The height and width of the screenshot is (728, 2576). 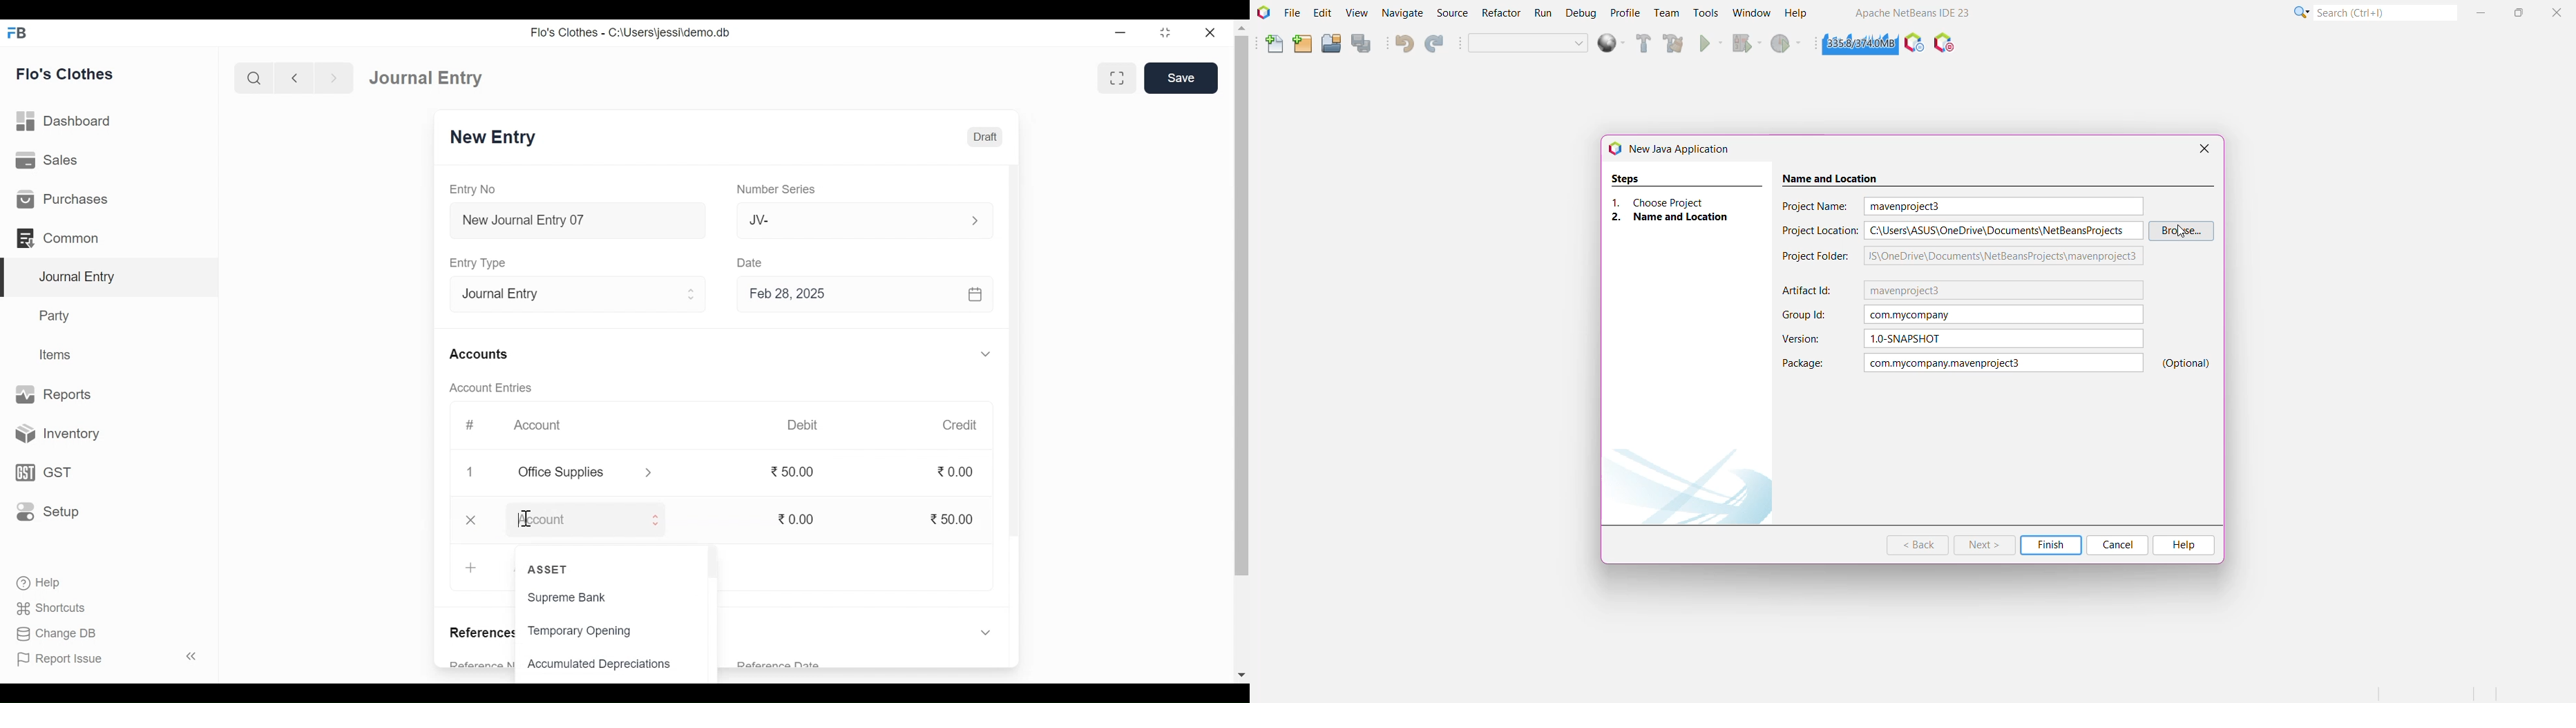 What do you see at coordinates (469, 519) in the screenshot?
I see `Close ` at bounding box center [469, 519].